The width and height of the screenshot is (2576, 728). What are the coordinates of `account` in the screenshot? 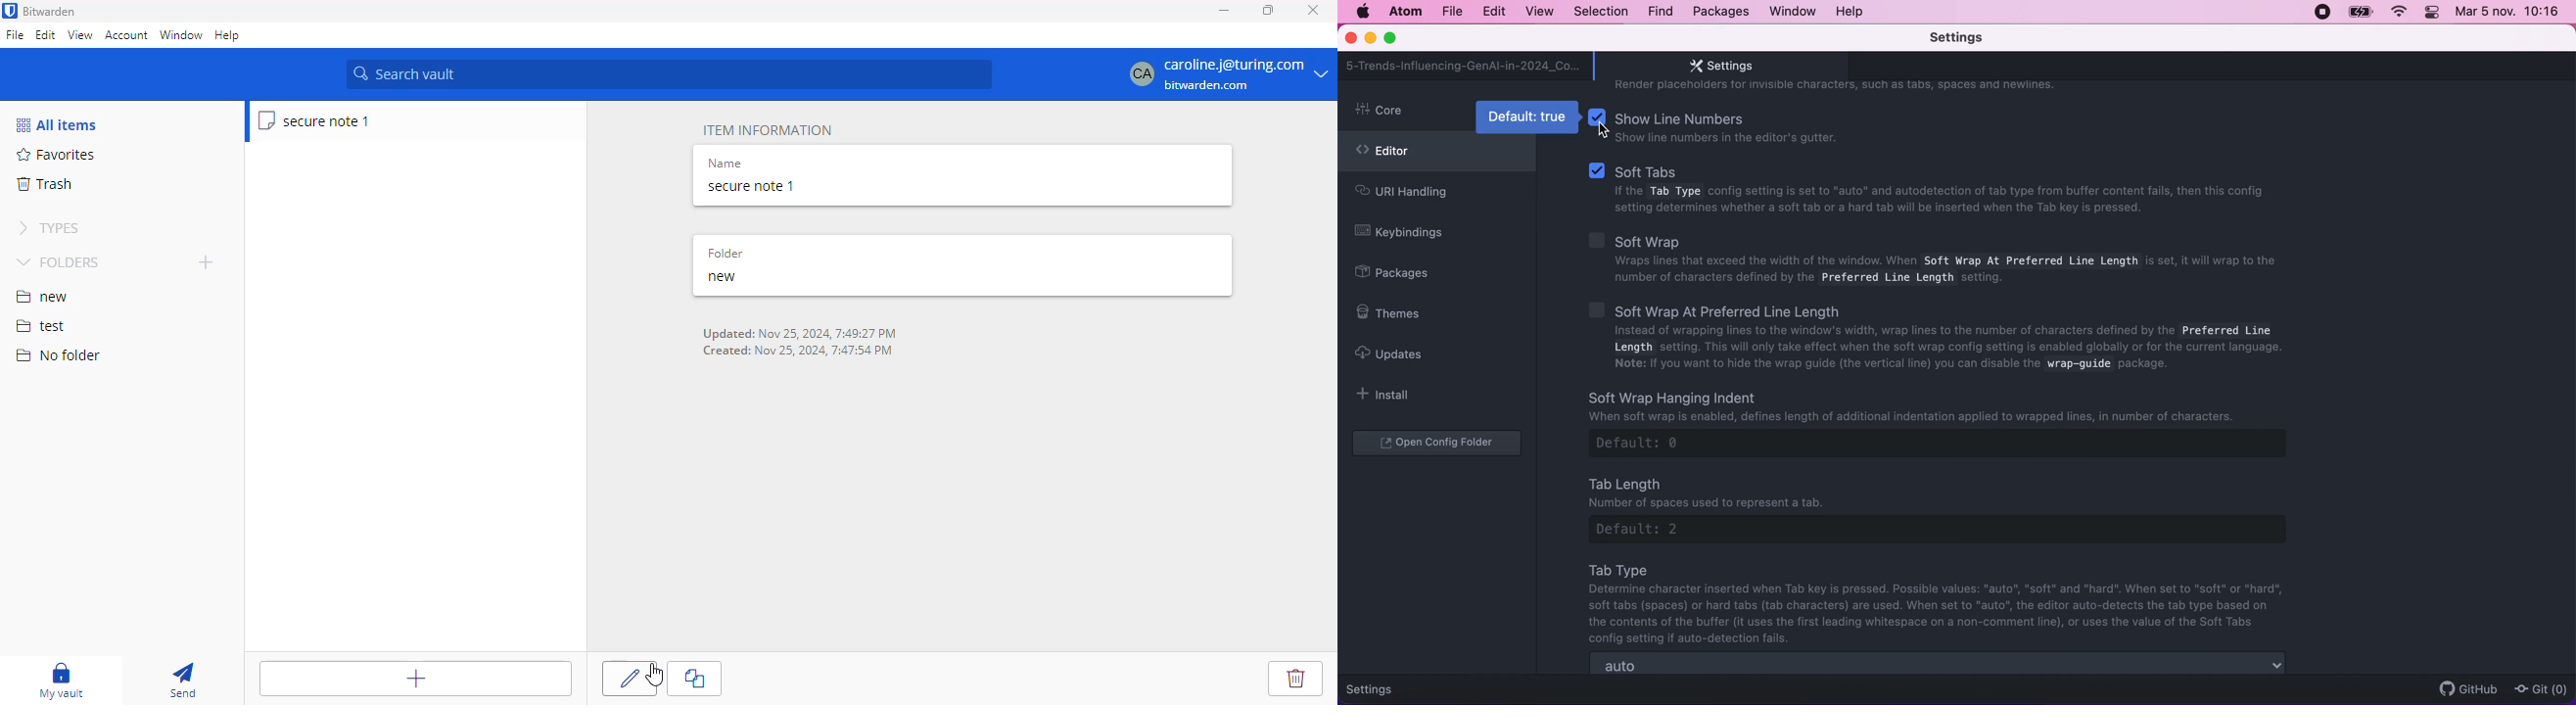 It's located at (126, 35).